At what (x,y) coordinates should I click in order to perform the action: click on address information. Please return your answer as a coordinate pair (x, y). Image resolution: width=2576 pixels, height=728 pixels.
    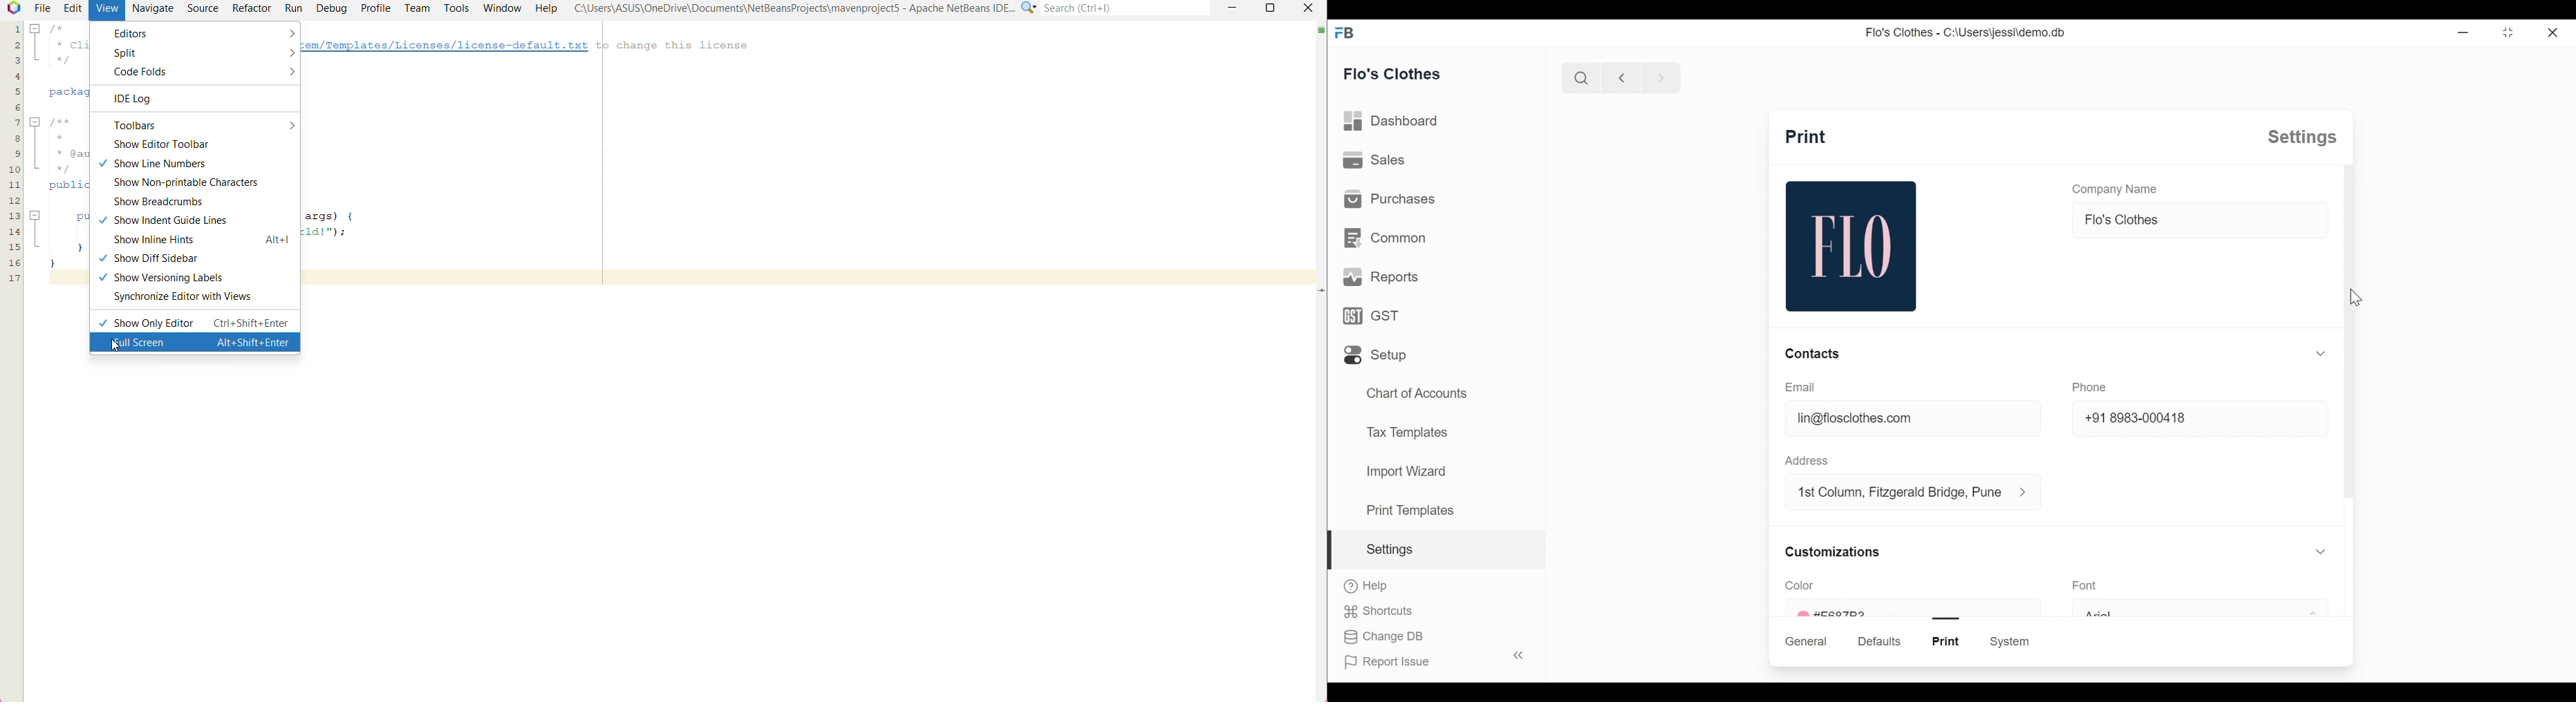
    Looking at the image, I should click on (2025, 492).